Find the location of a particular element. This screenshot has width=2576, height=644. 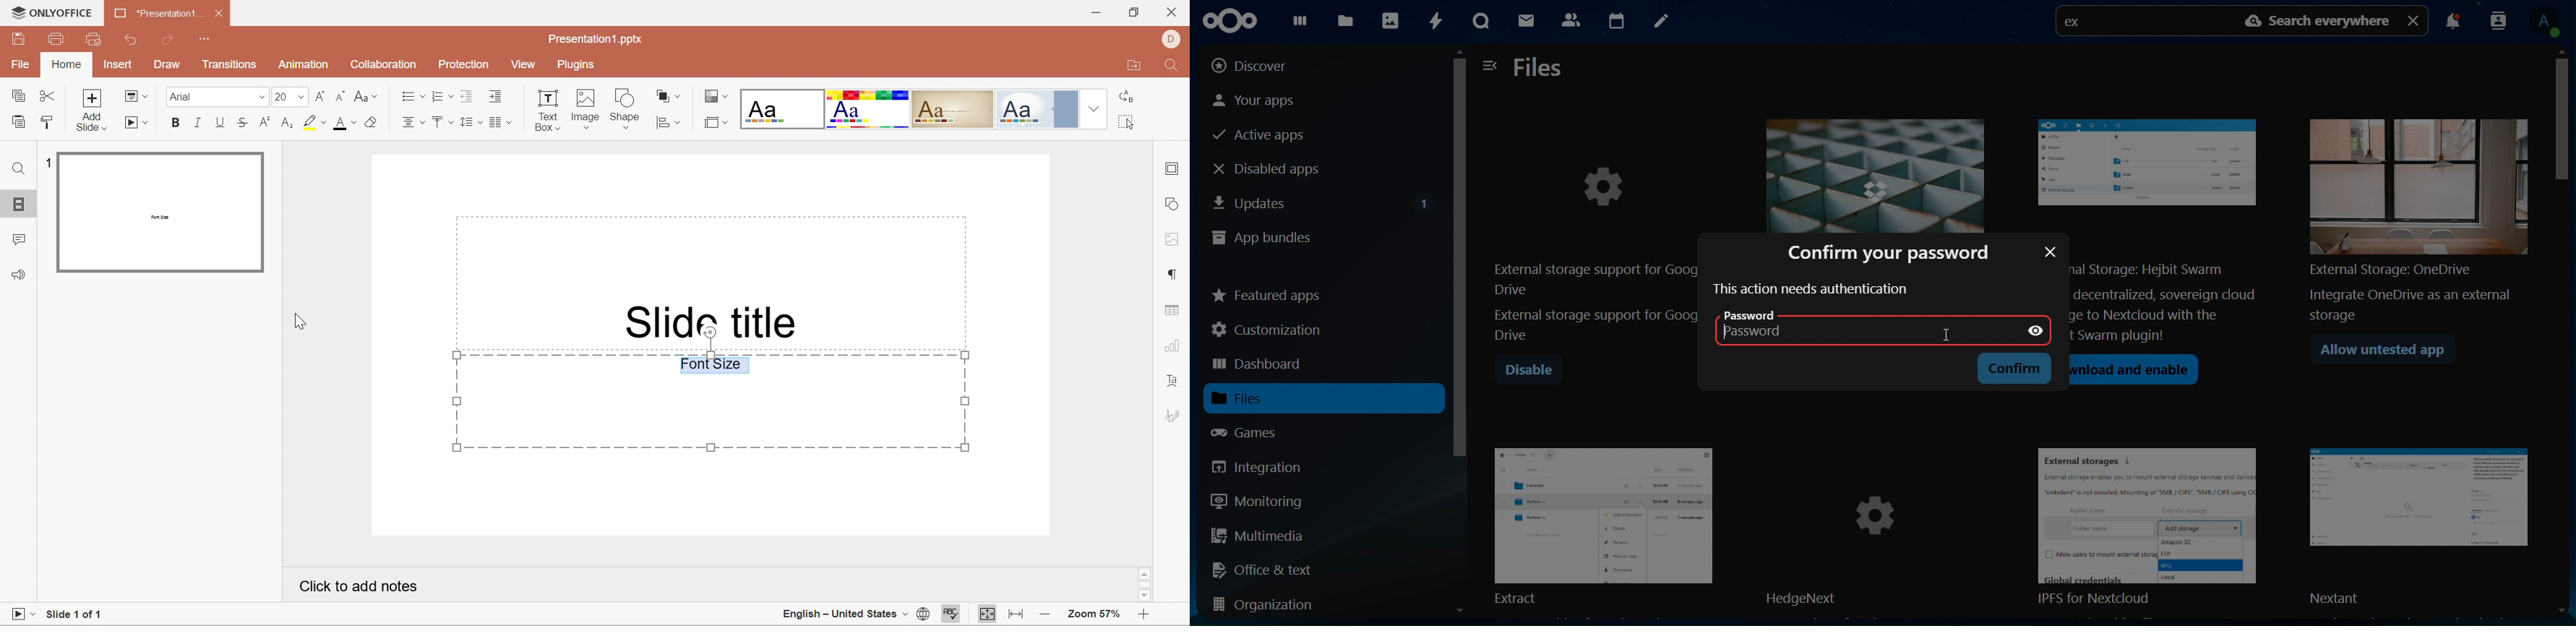

Copy style is located at coordinates (48, 124).